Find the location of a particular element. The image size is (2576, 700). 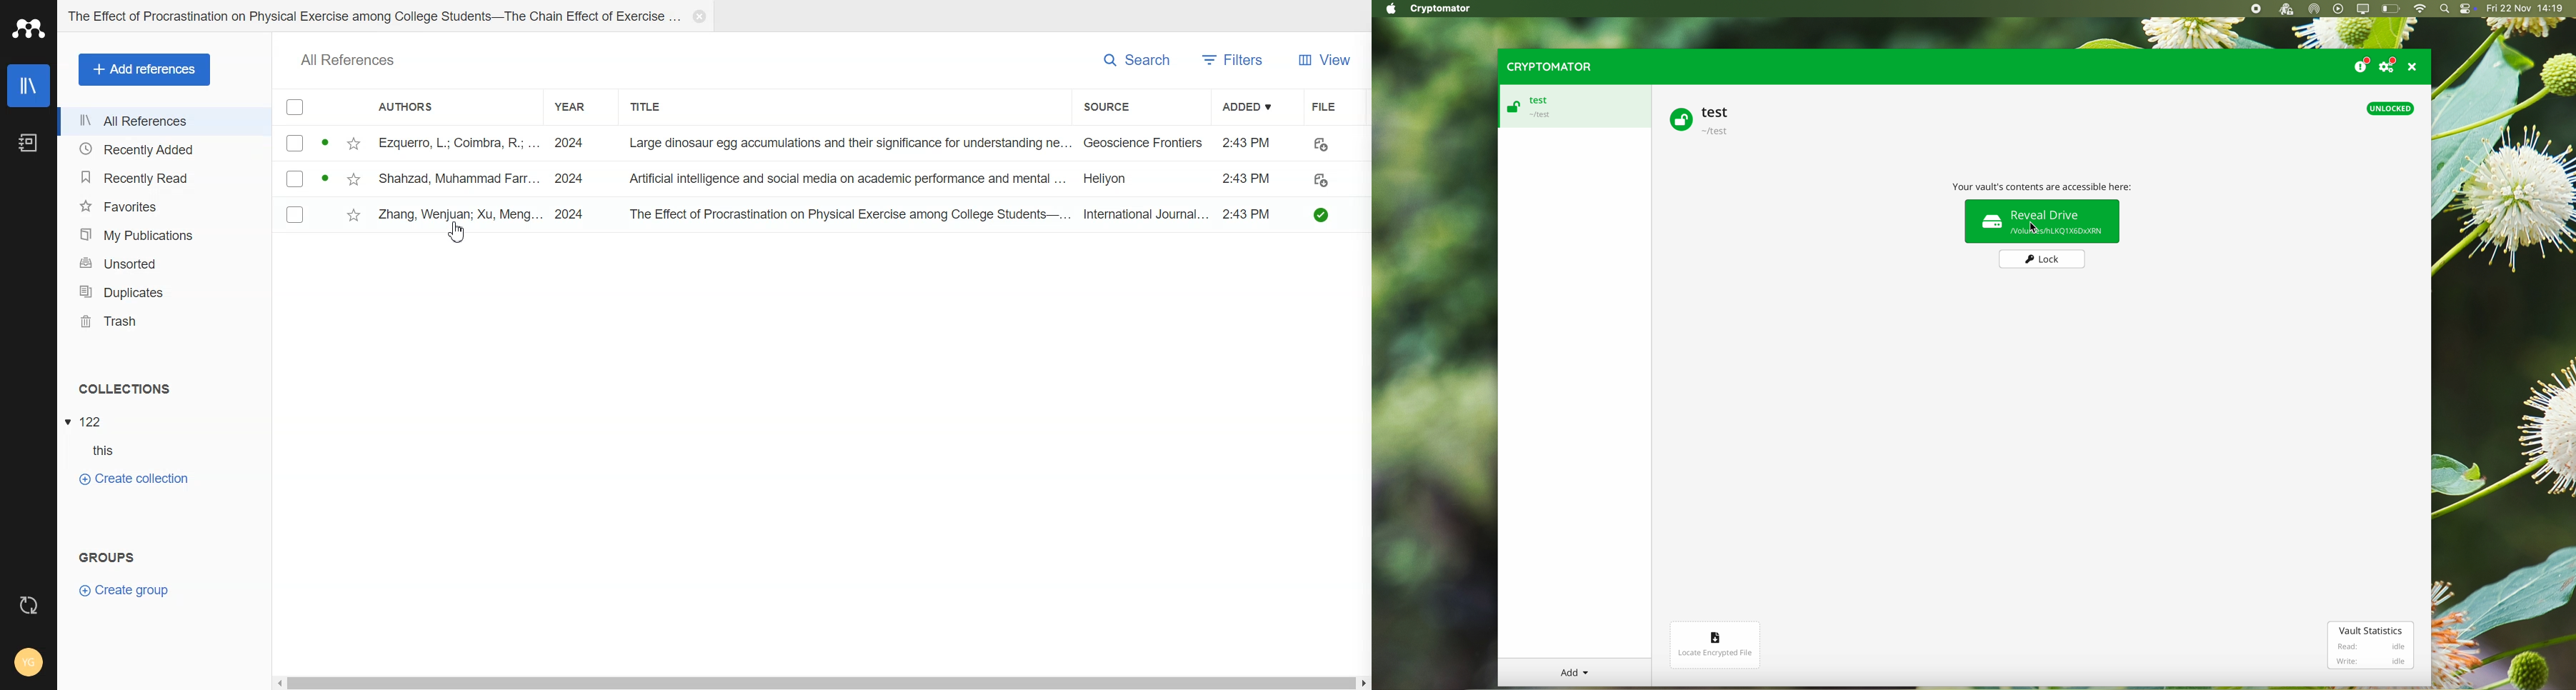

Check box is located at coordinates (293, 144).